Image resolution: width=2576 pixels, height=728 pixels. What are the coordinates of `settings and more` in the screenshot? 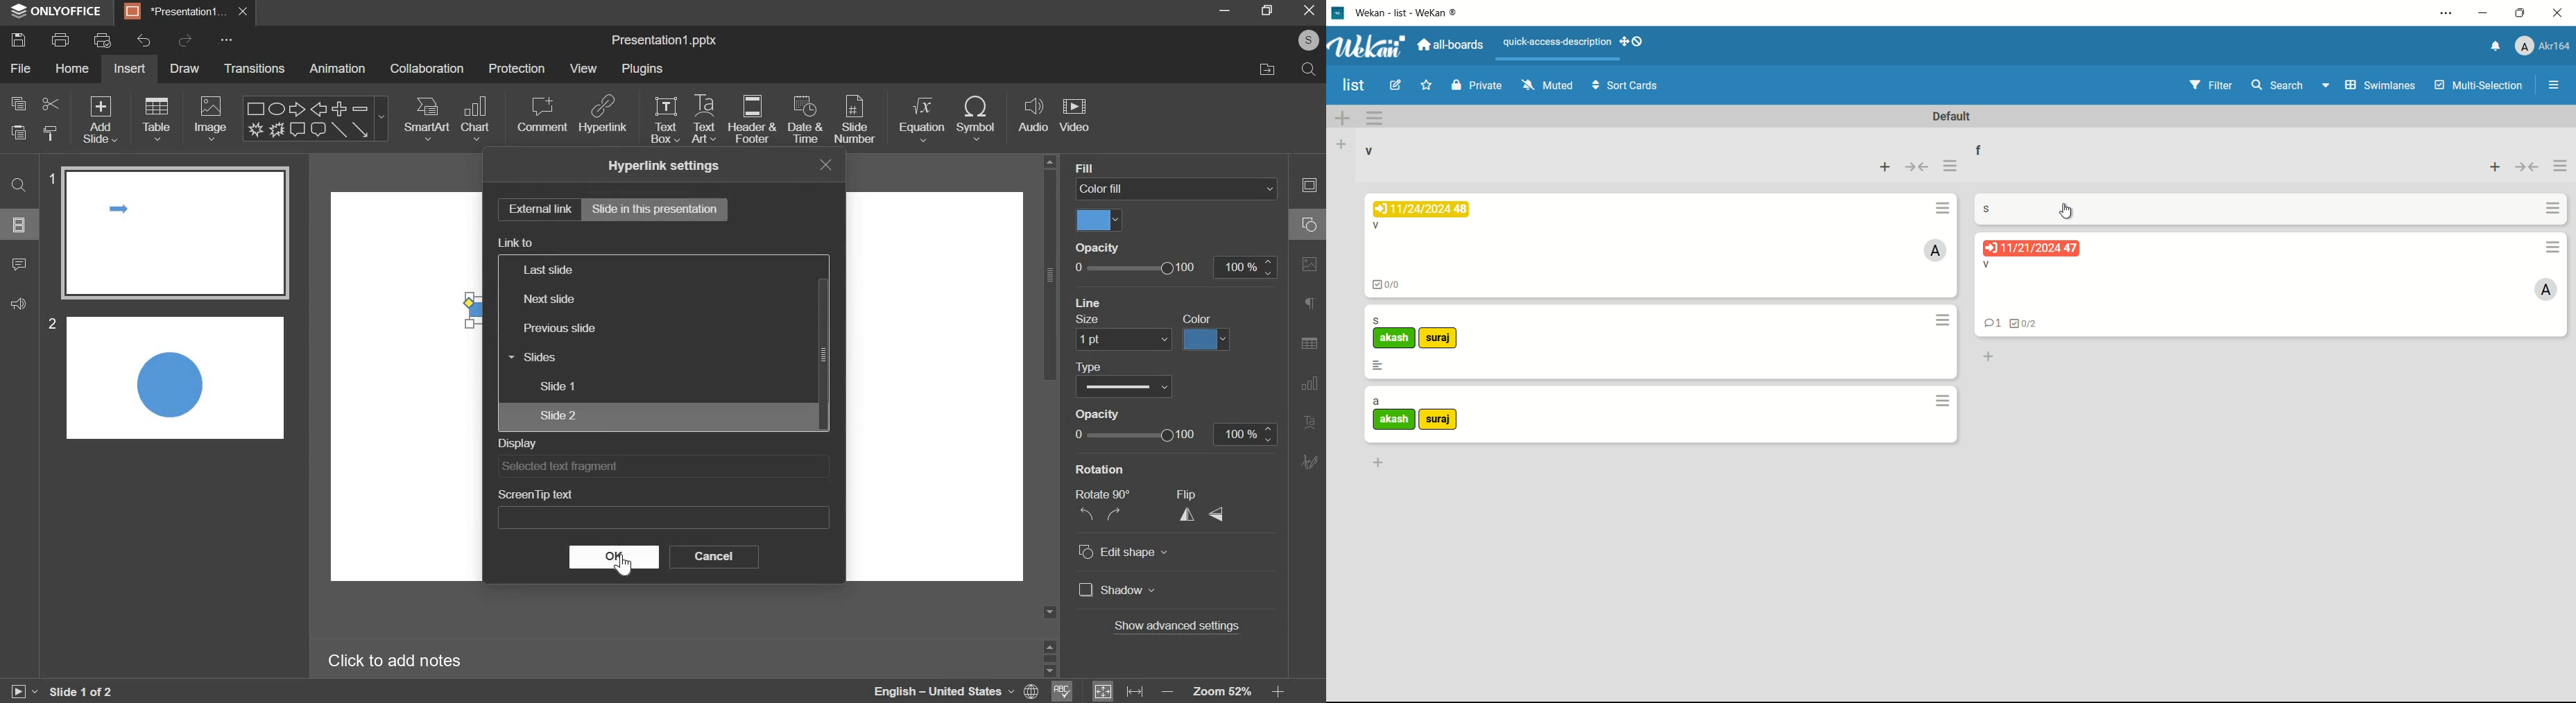 It's located at (2449, 13).